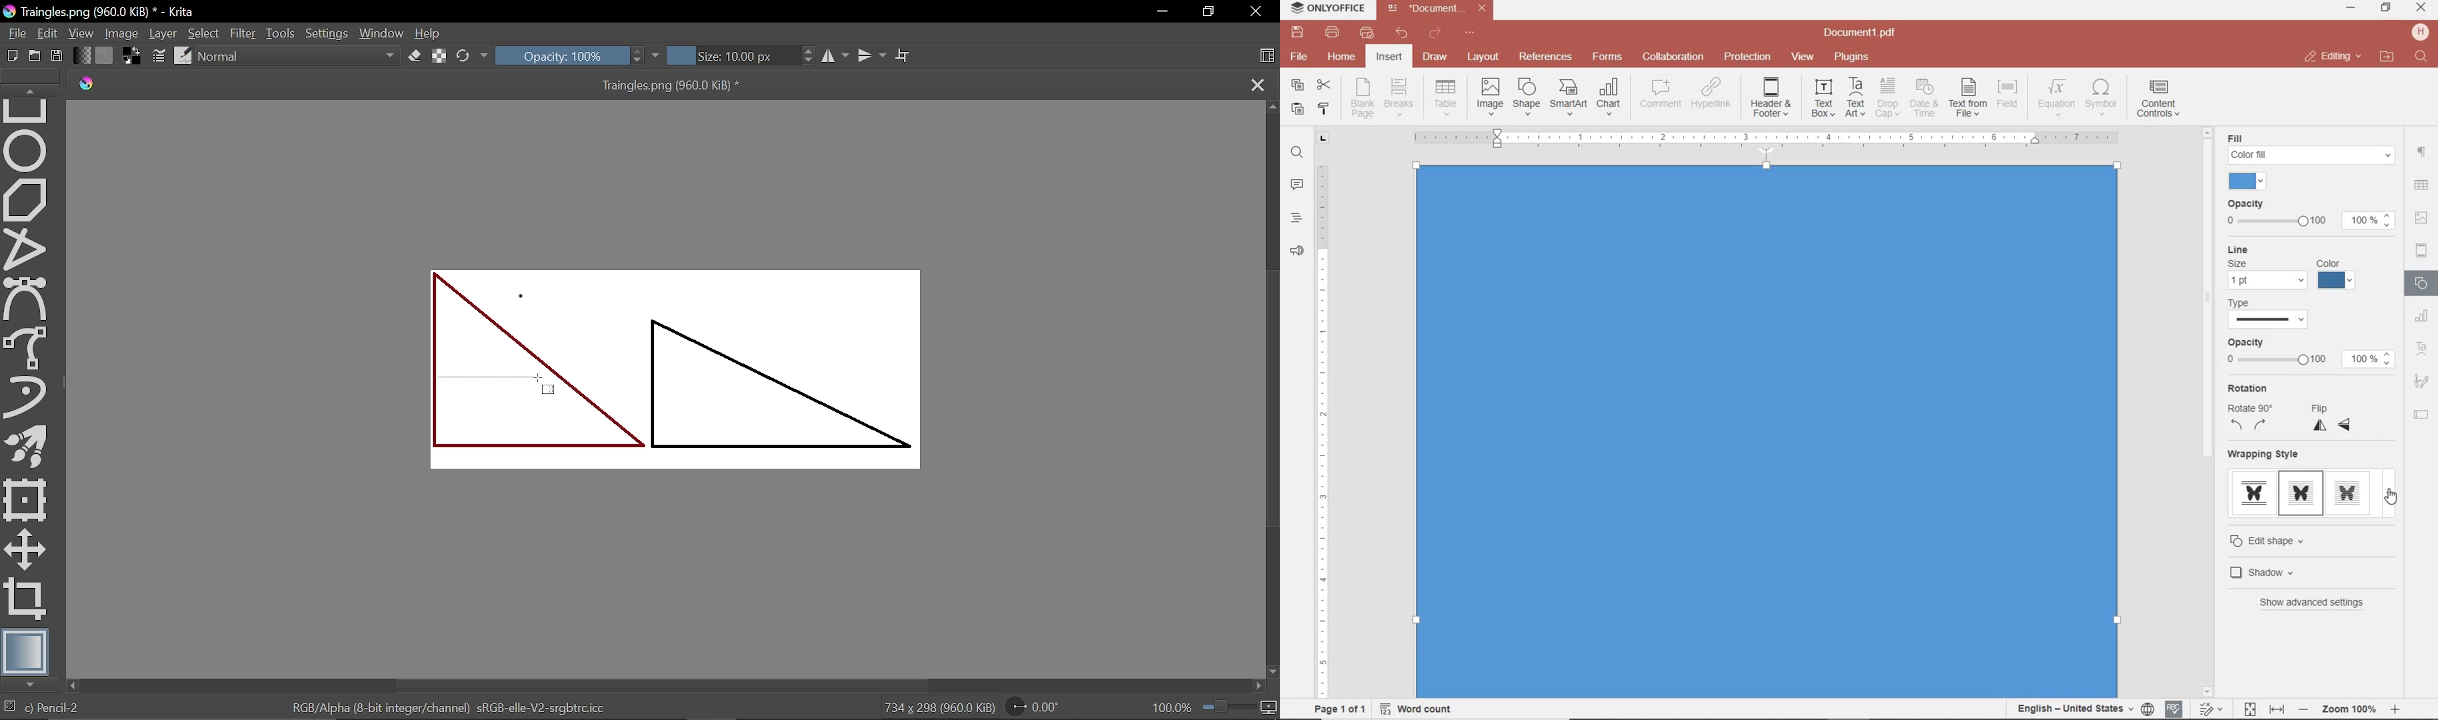 The height and width of the screenshot is (728, 2464). I want to click on find, so click(2423, 57).